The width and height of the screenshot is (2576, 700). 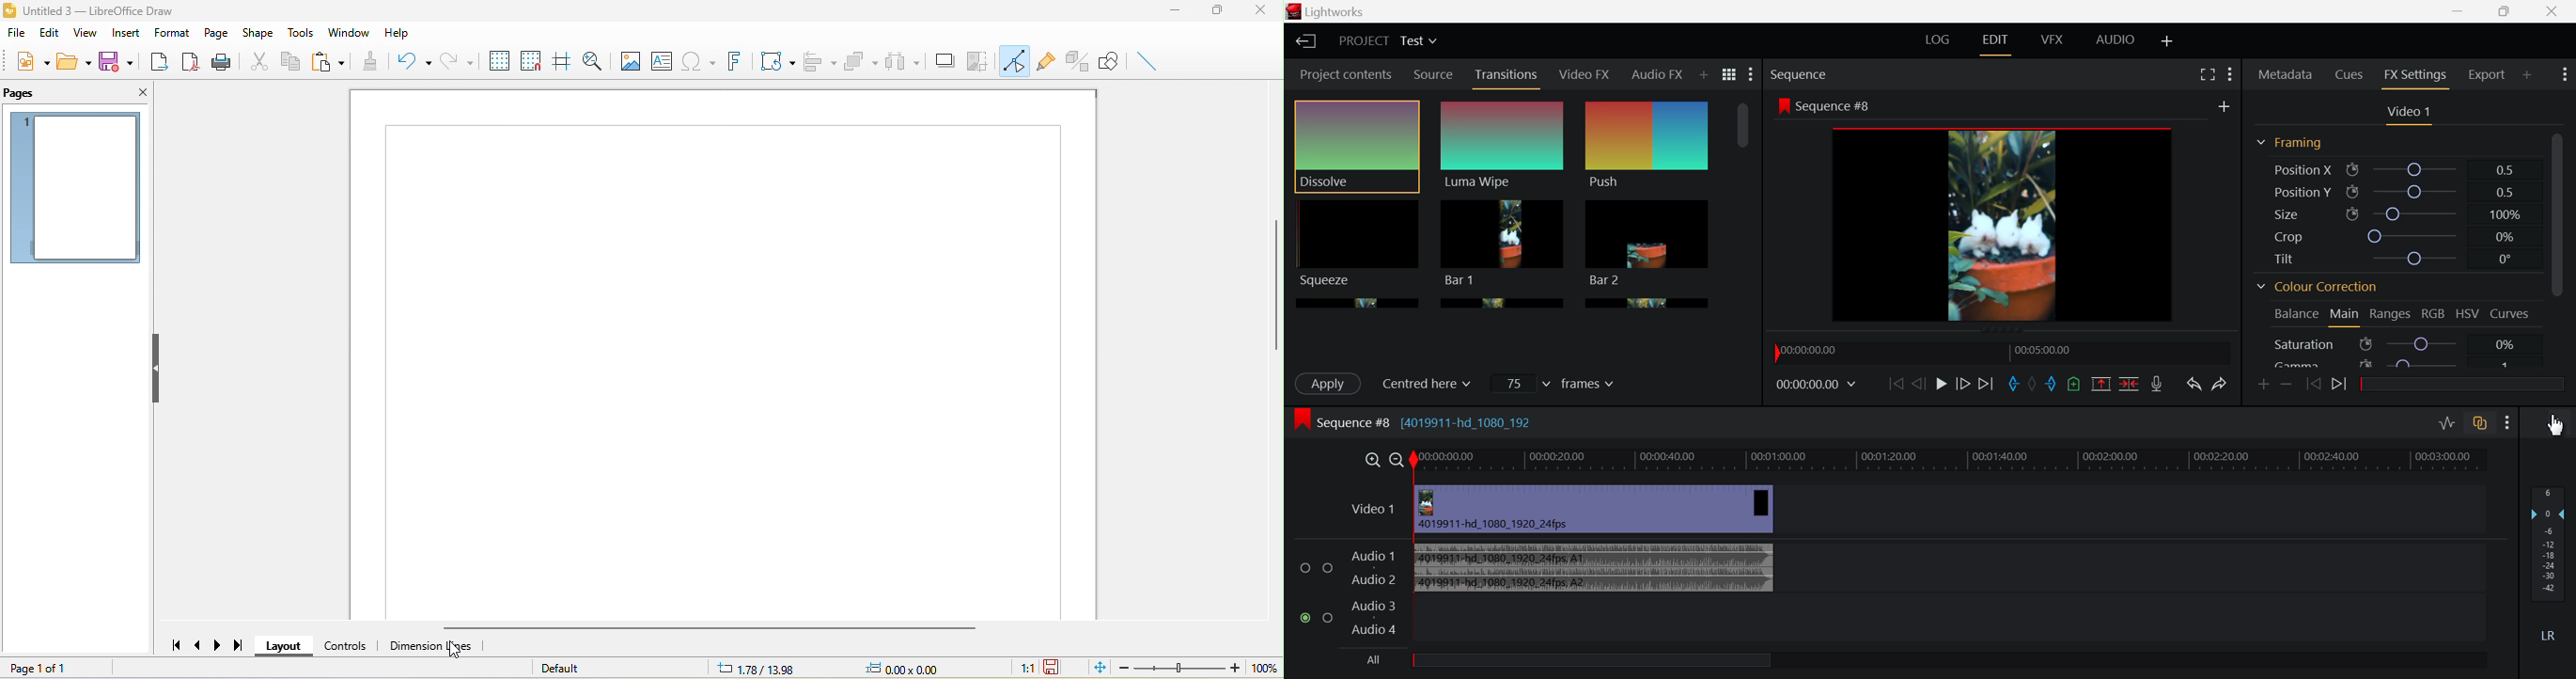 What do you see at coordinates (2417, 77) in the screenshot?
I see `FX Settings Open` at bounding box center [2417, 77].